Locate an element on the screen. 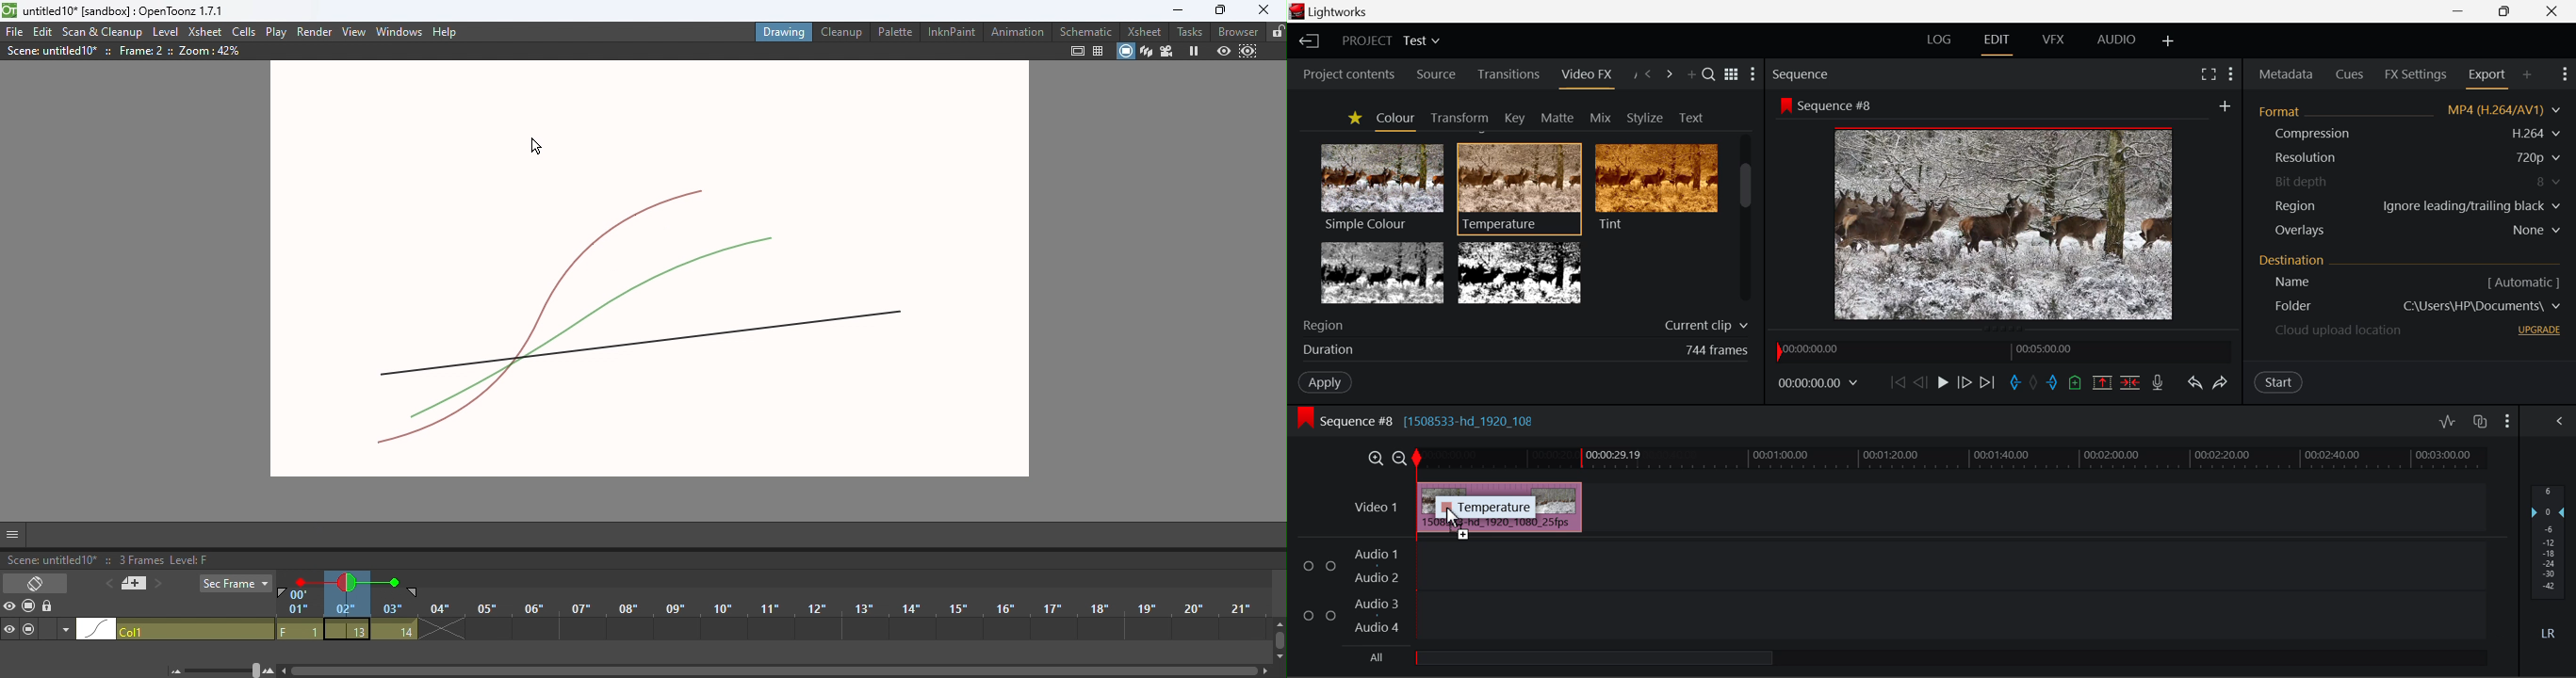 The height and width of the screenshot is (700, 2576). Timeline Zoom Out is located at coordinates (1401, 458).